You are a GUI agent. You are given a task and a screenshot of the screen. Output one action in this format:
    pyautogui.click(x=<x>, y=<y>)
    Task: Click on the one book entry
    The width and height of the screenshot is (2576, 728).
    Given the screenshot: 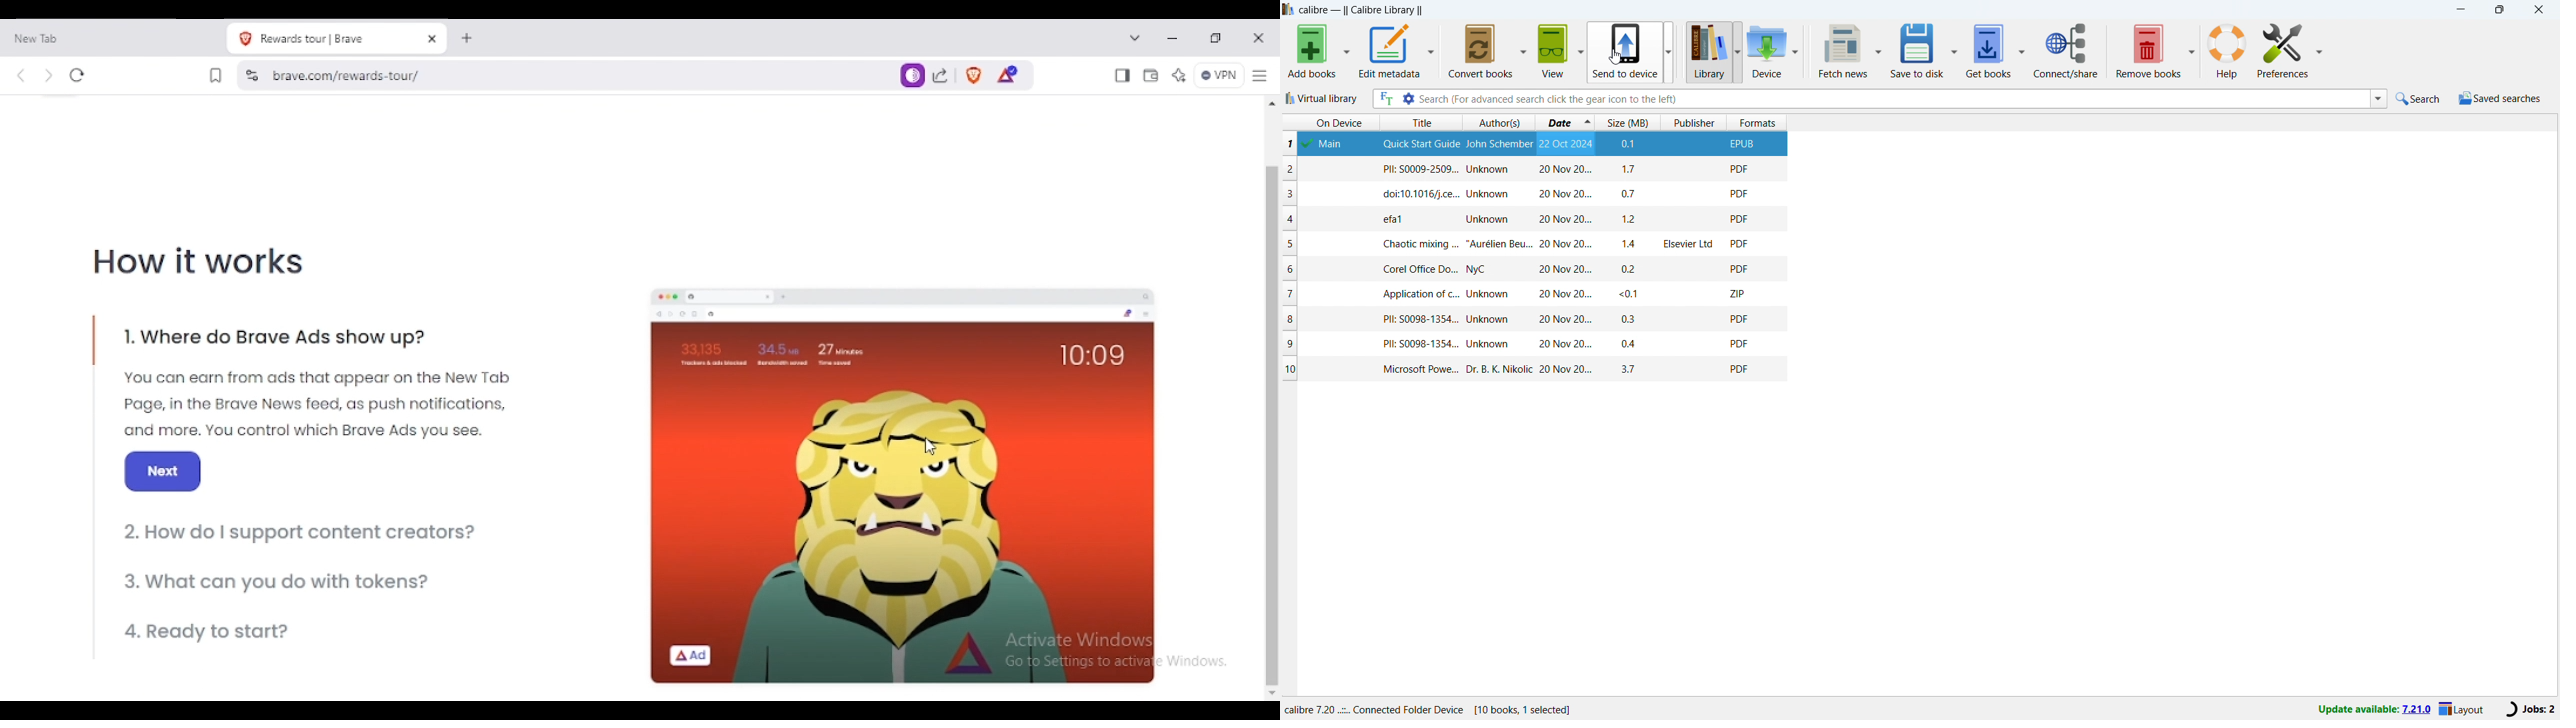 What is the action you would take?
    pyautogui.click(x=1535, y=343)
    